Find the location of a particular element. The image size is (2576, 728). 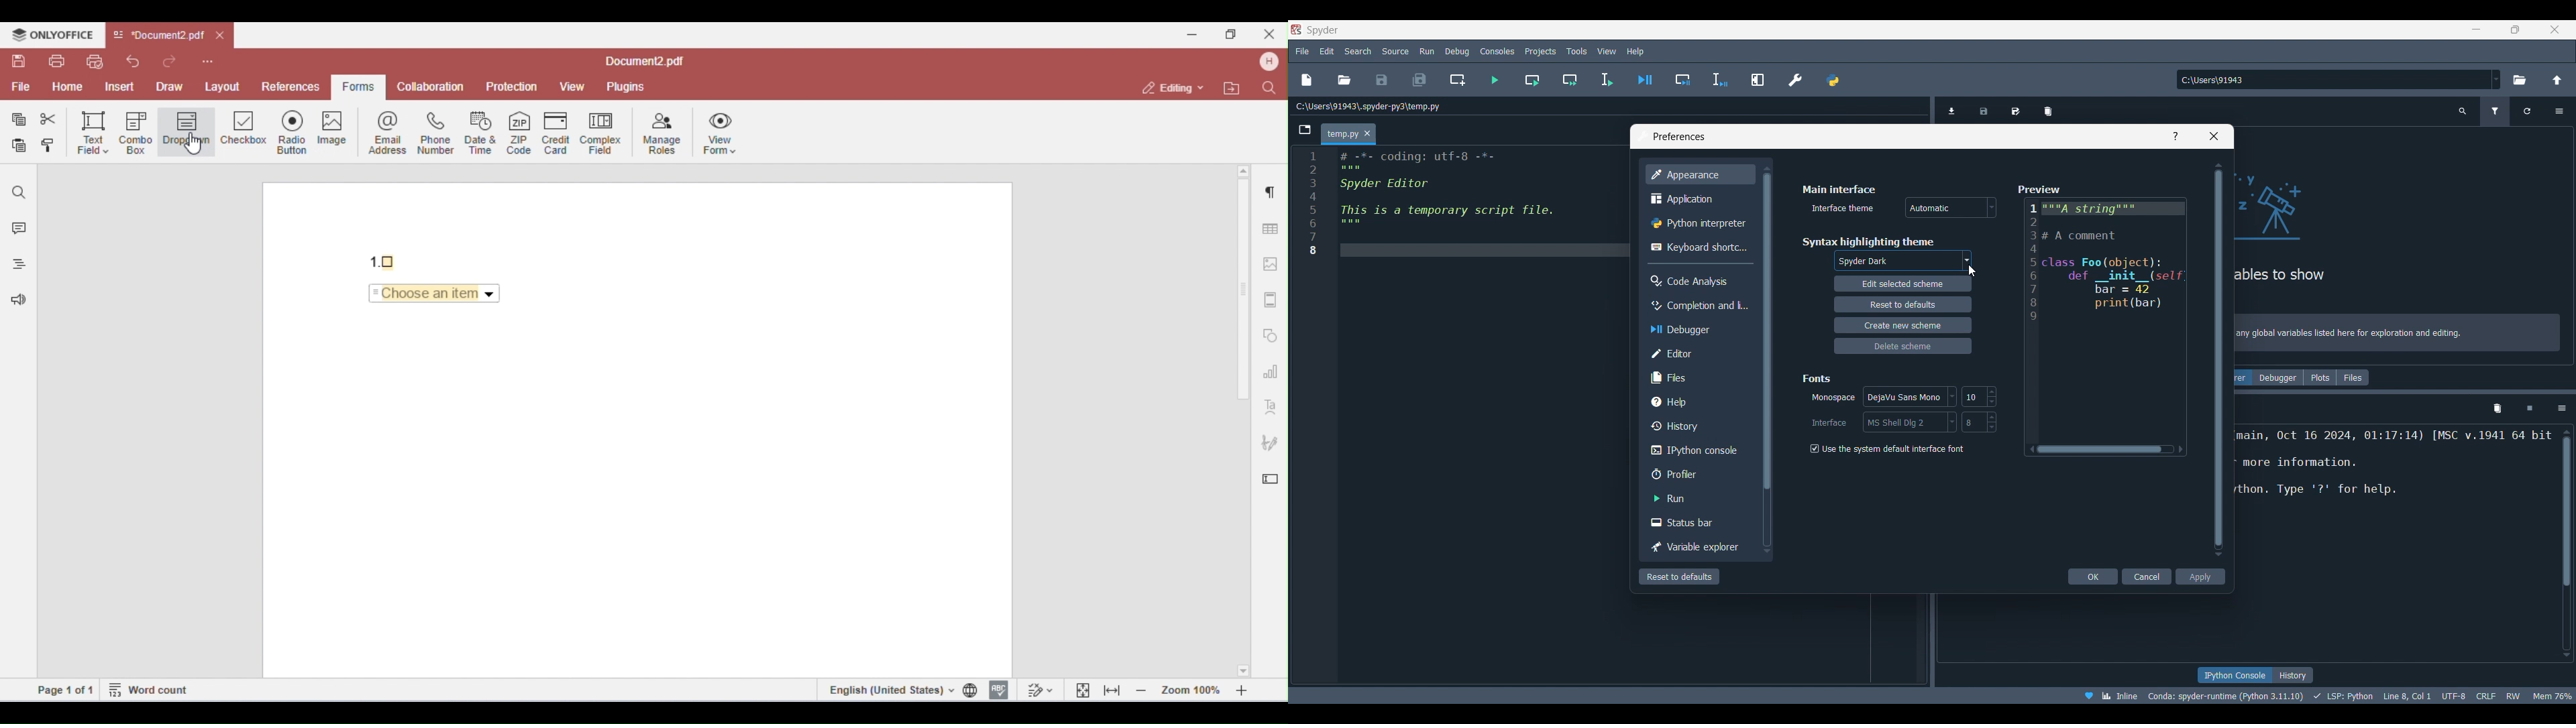

Debug cell is located at coordinates (1682, 80).